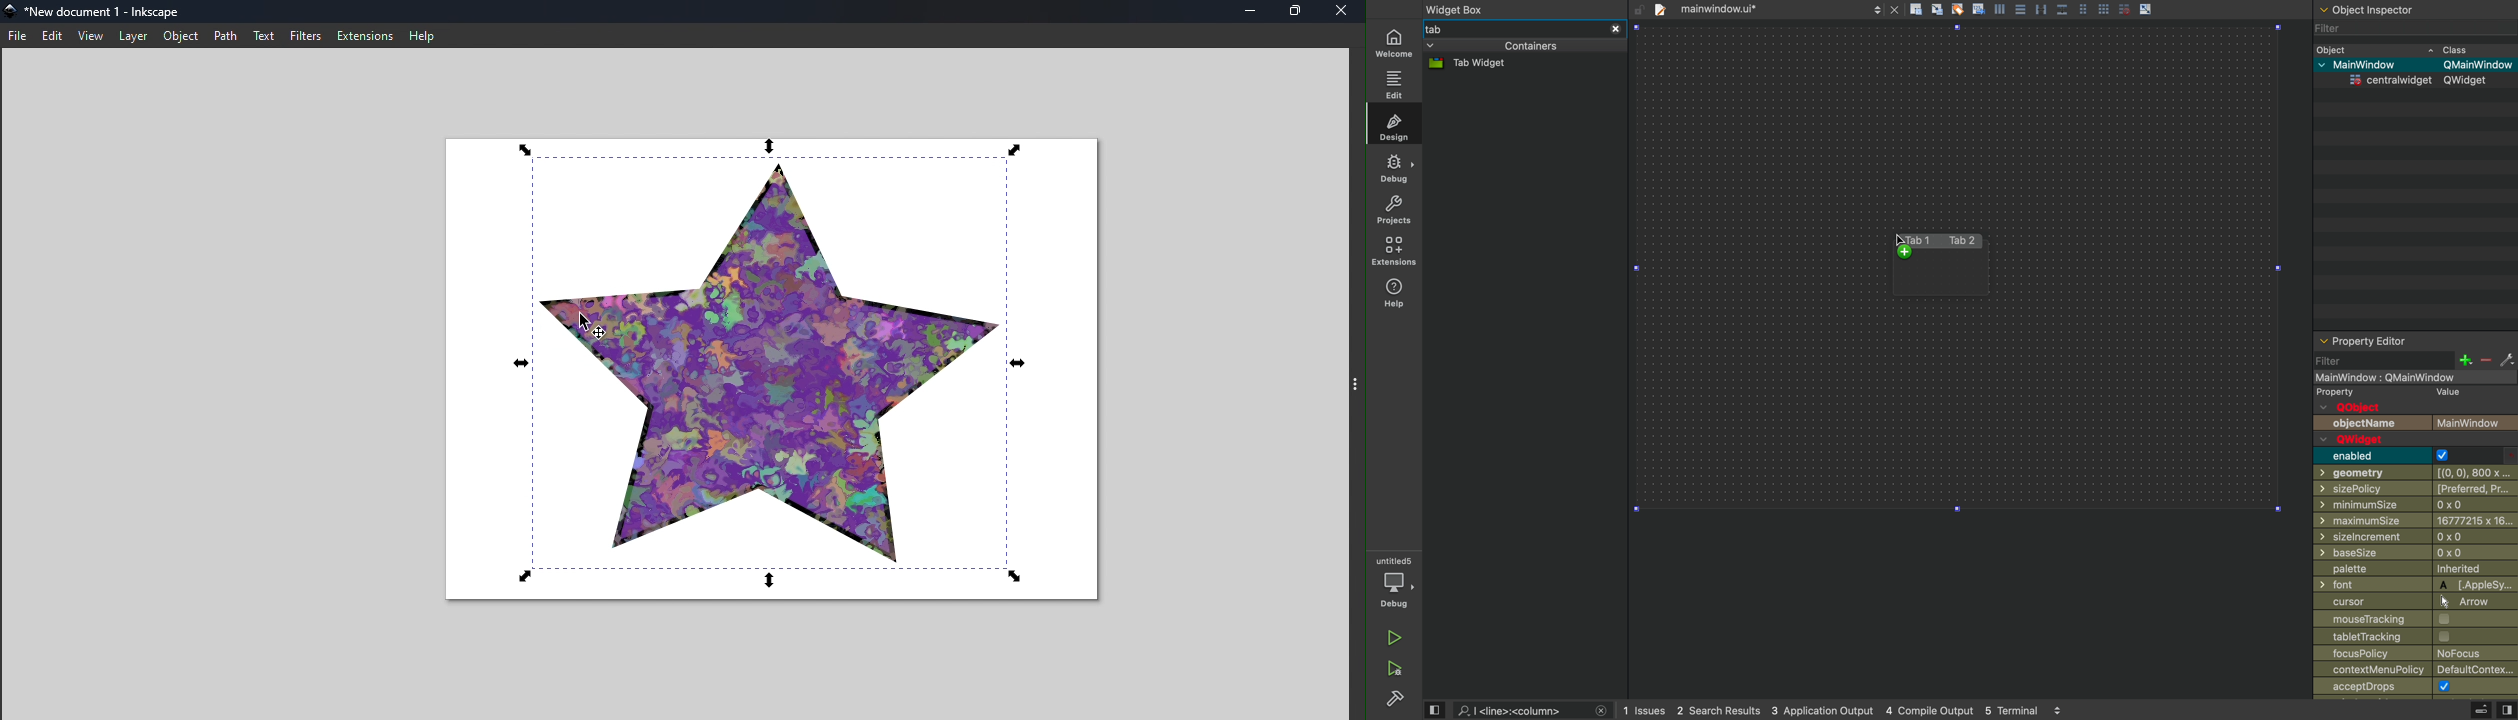 This screenshot has height=728, width=2520. I want to click on Help, so click(426, 35).